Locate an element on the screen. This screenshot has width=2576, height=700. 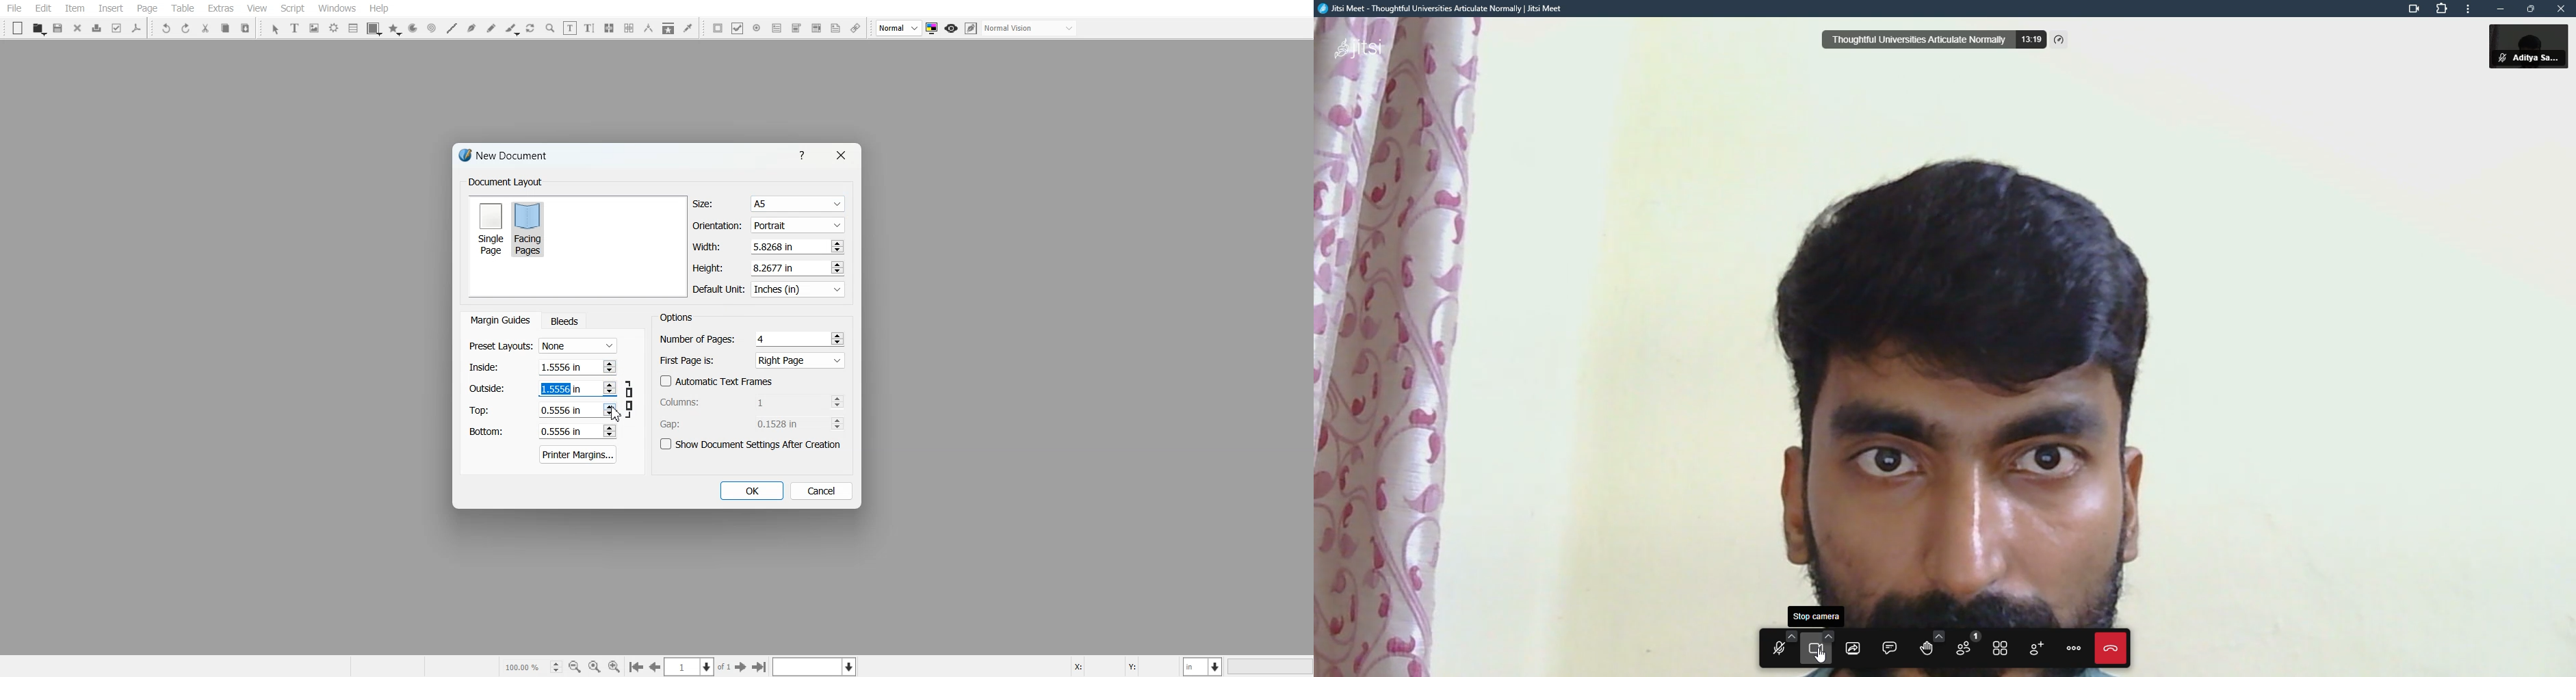
A5 is located at coordinates (796, 204).